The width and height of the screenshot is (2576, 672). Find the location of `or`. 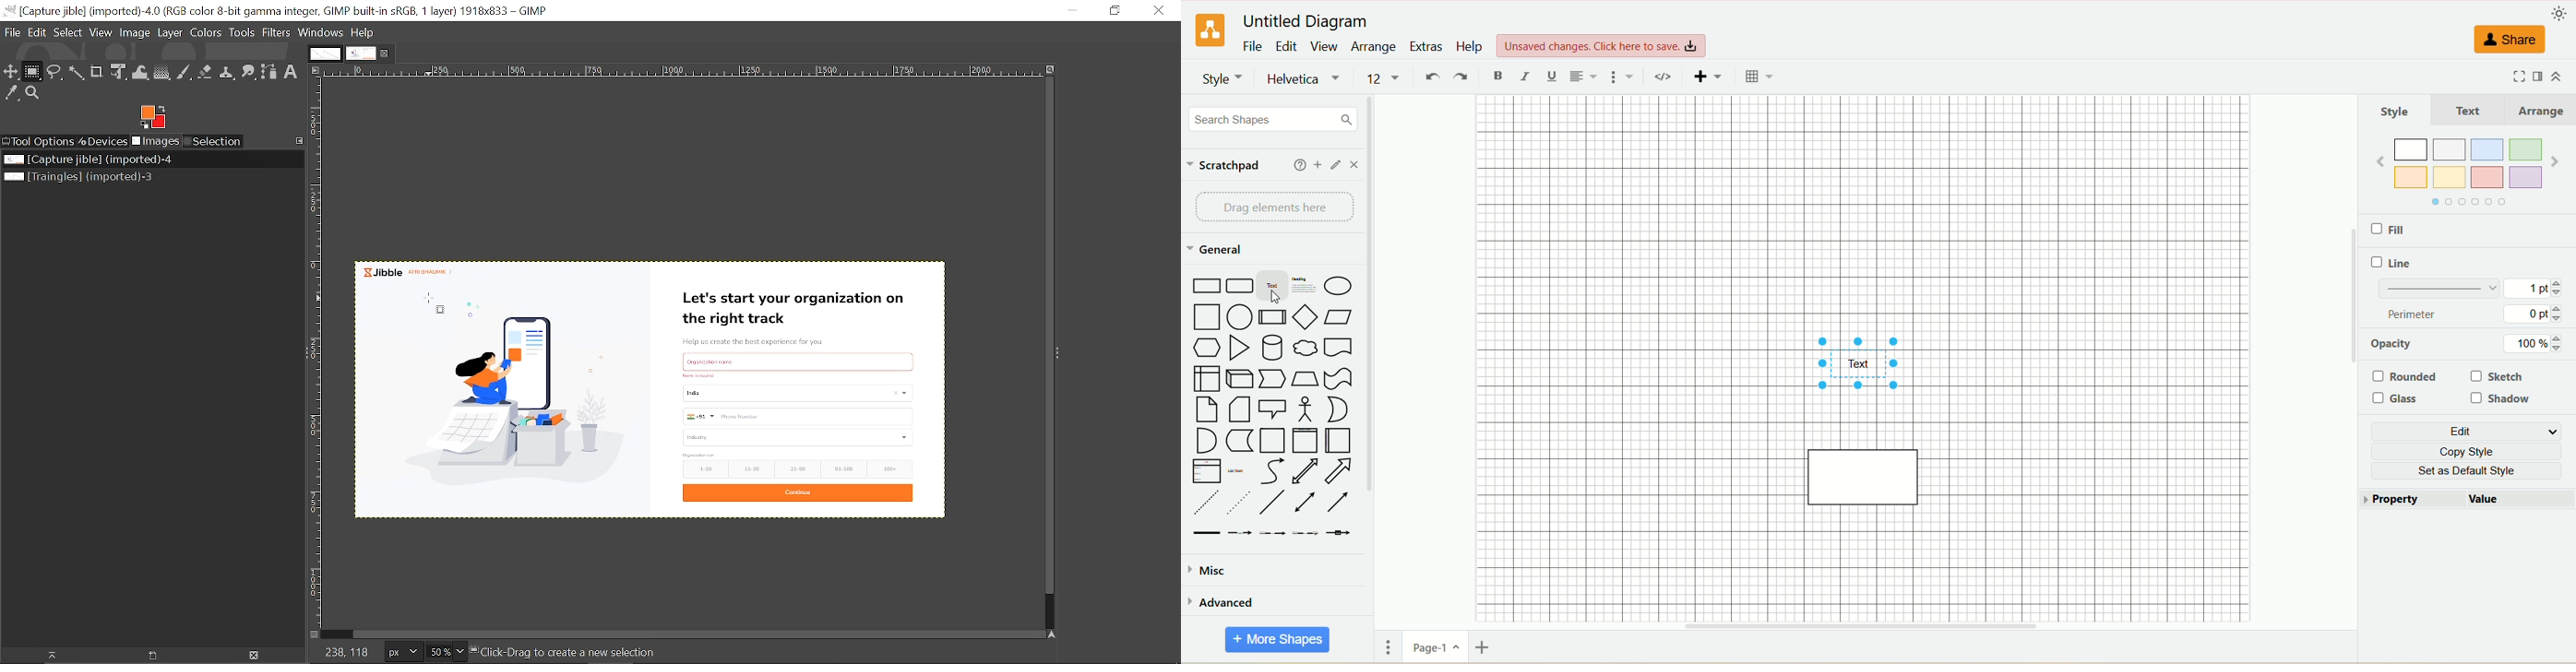

or is located at coordinates (1337, 408).